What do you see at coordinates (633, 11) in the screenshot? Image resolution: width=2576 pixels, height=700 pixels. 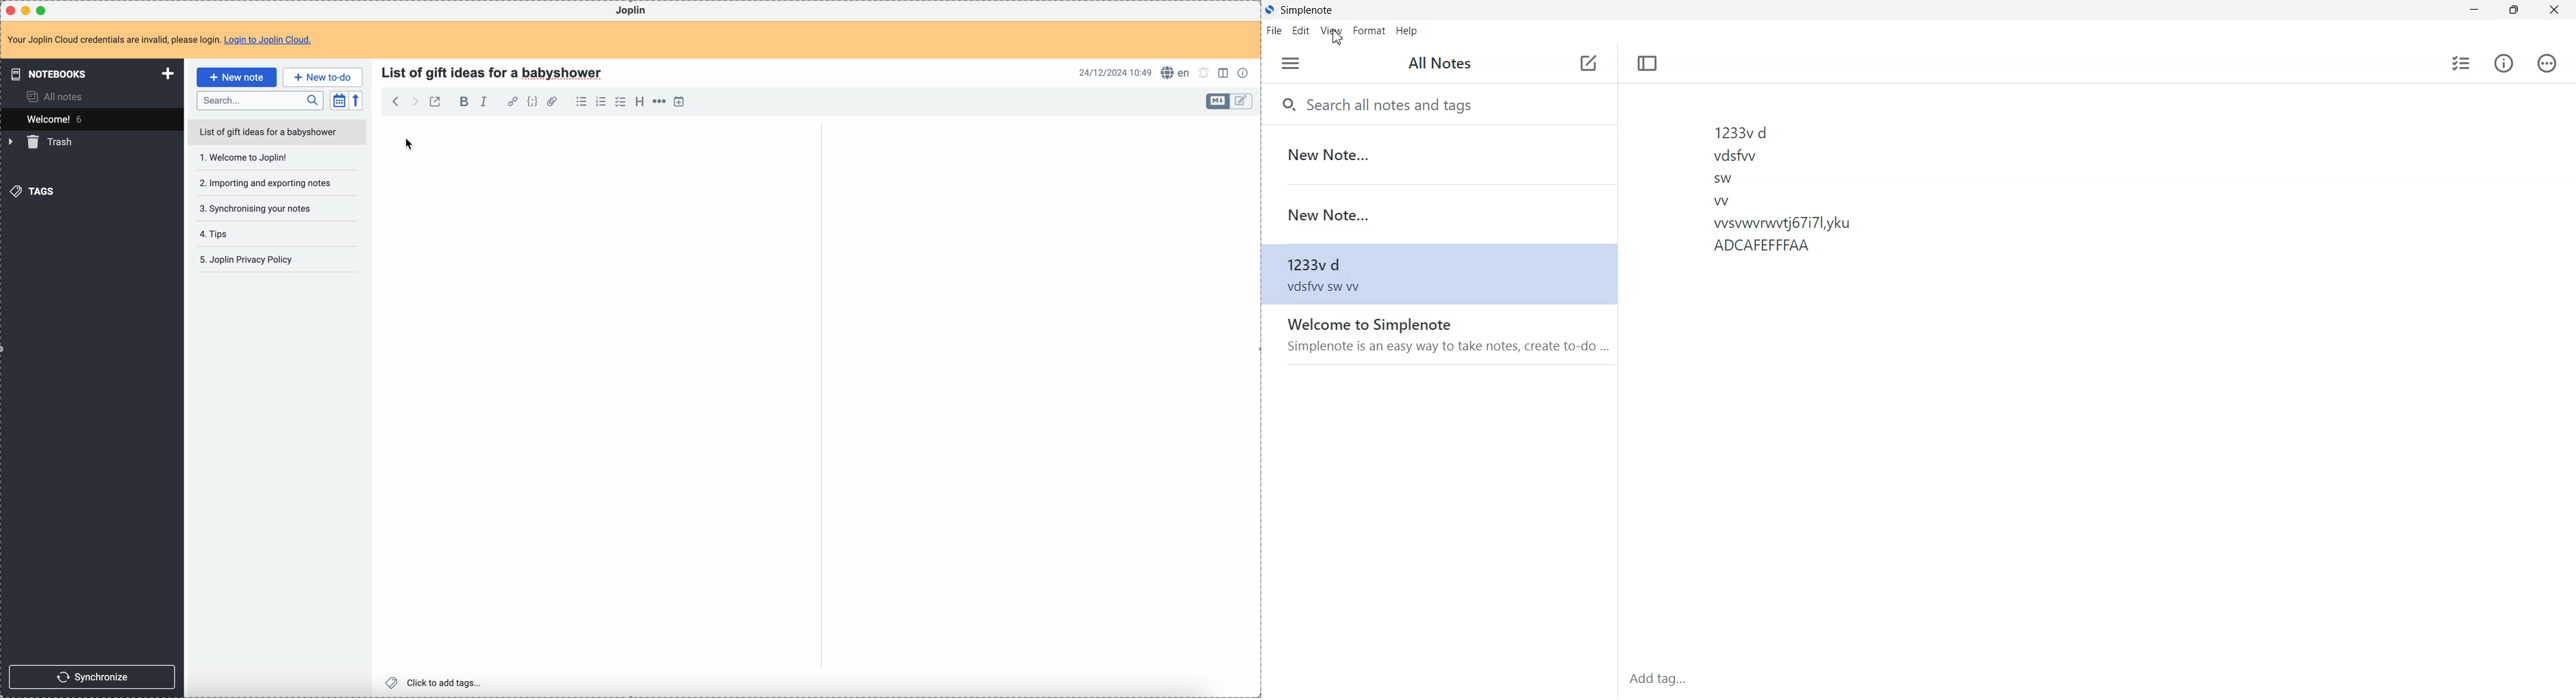 I see `Joplin` at bounding box center [633, 11].